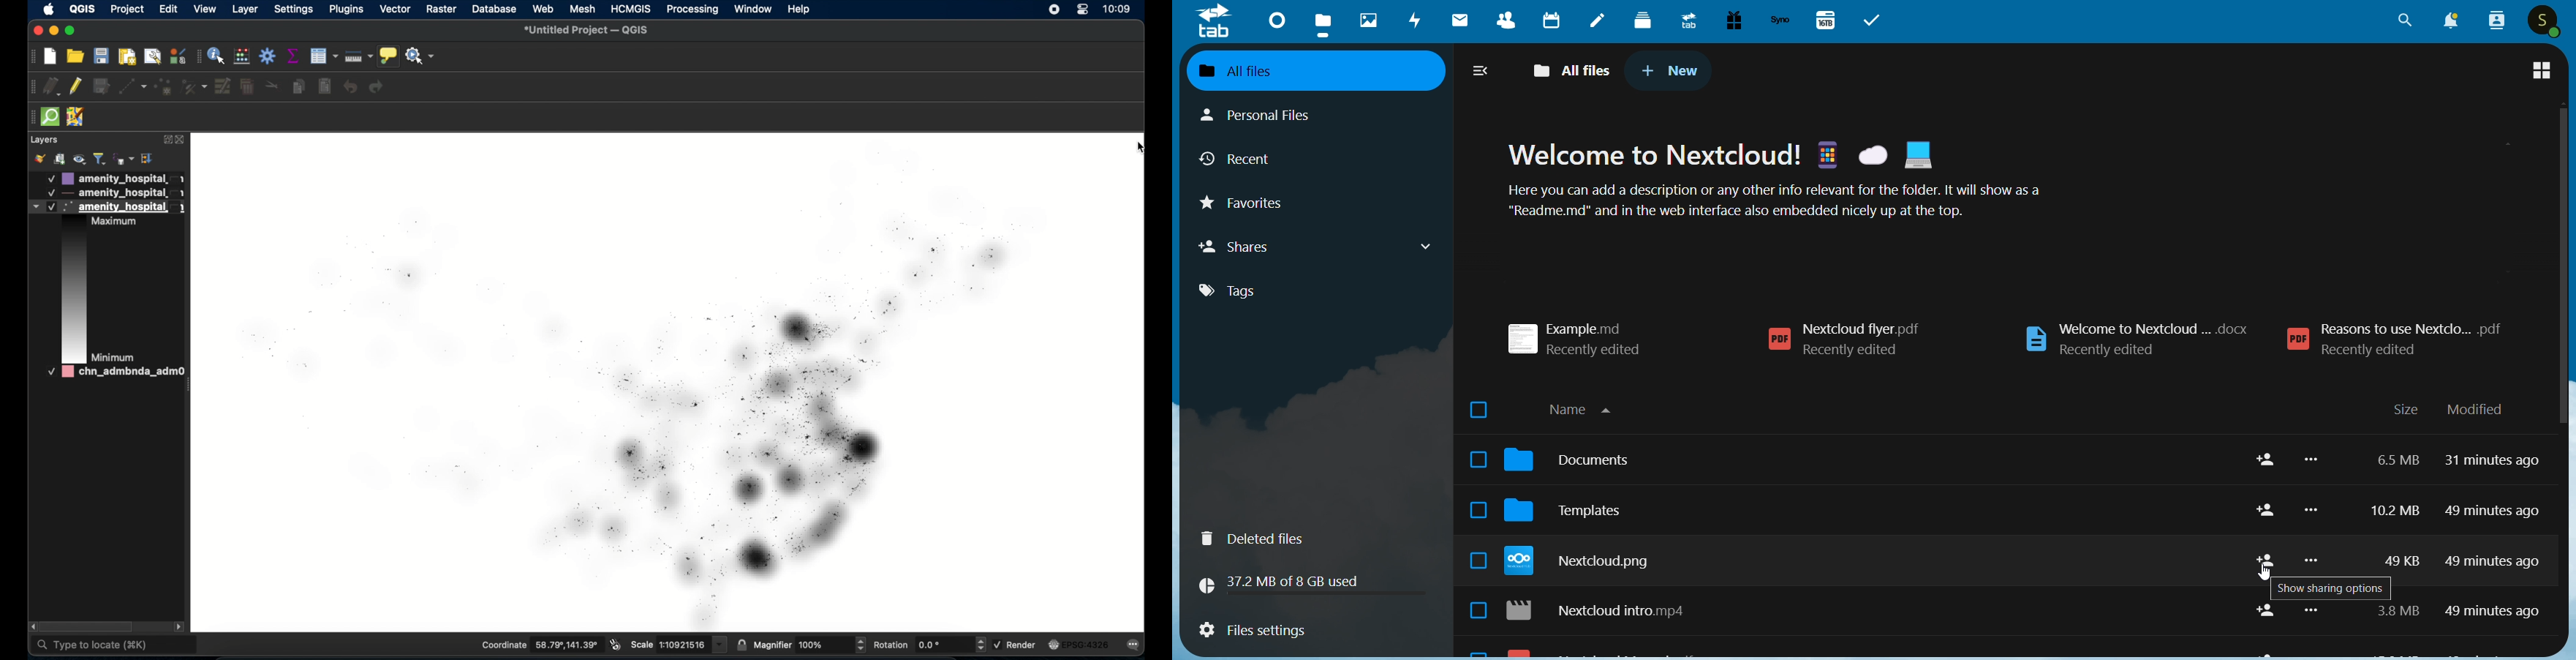 This screenshot has height=672, width=2576. What do you see at coordinates (294, 56) in the screenshot?
I see `show statistical summary` at bounding box center [294, 56].